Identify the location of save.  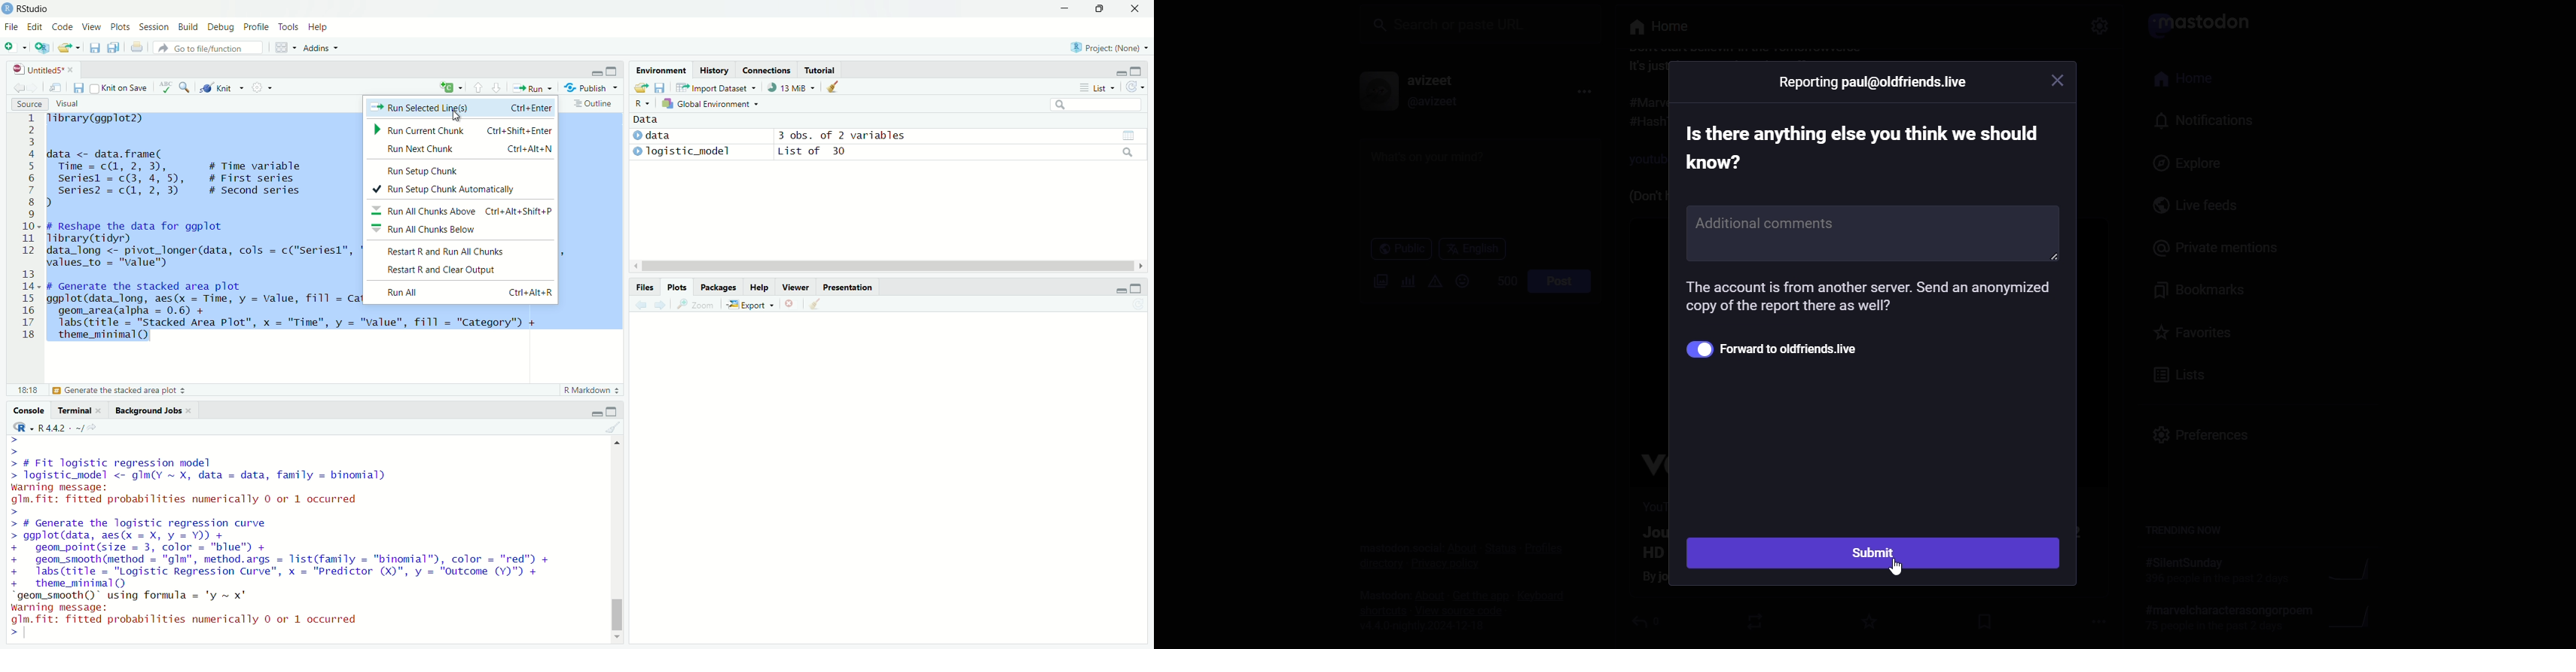
(94, 50).